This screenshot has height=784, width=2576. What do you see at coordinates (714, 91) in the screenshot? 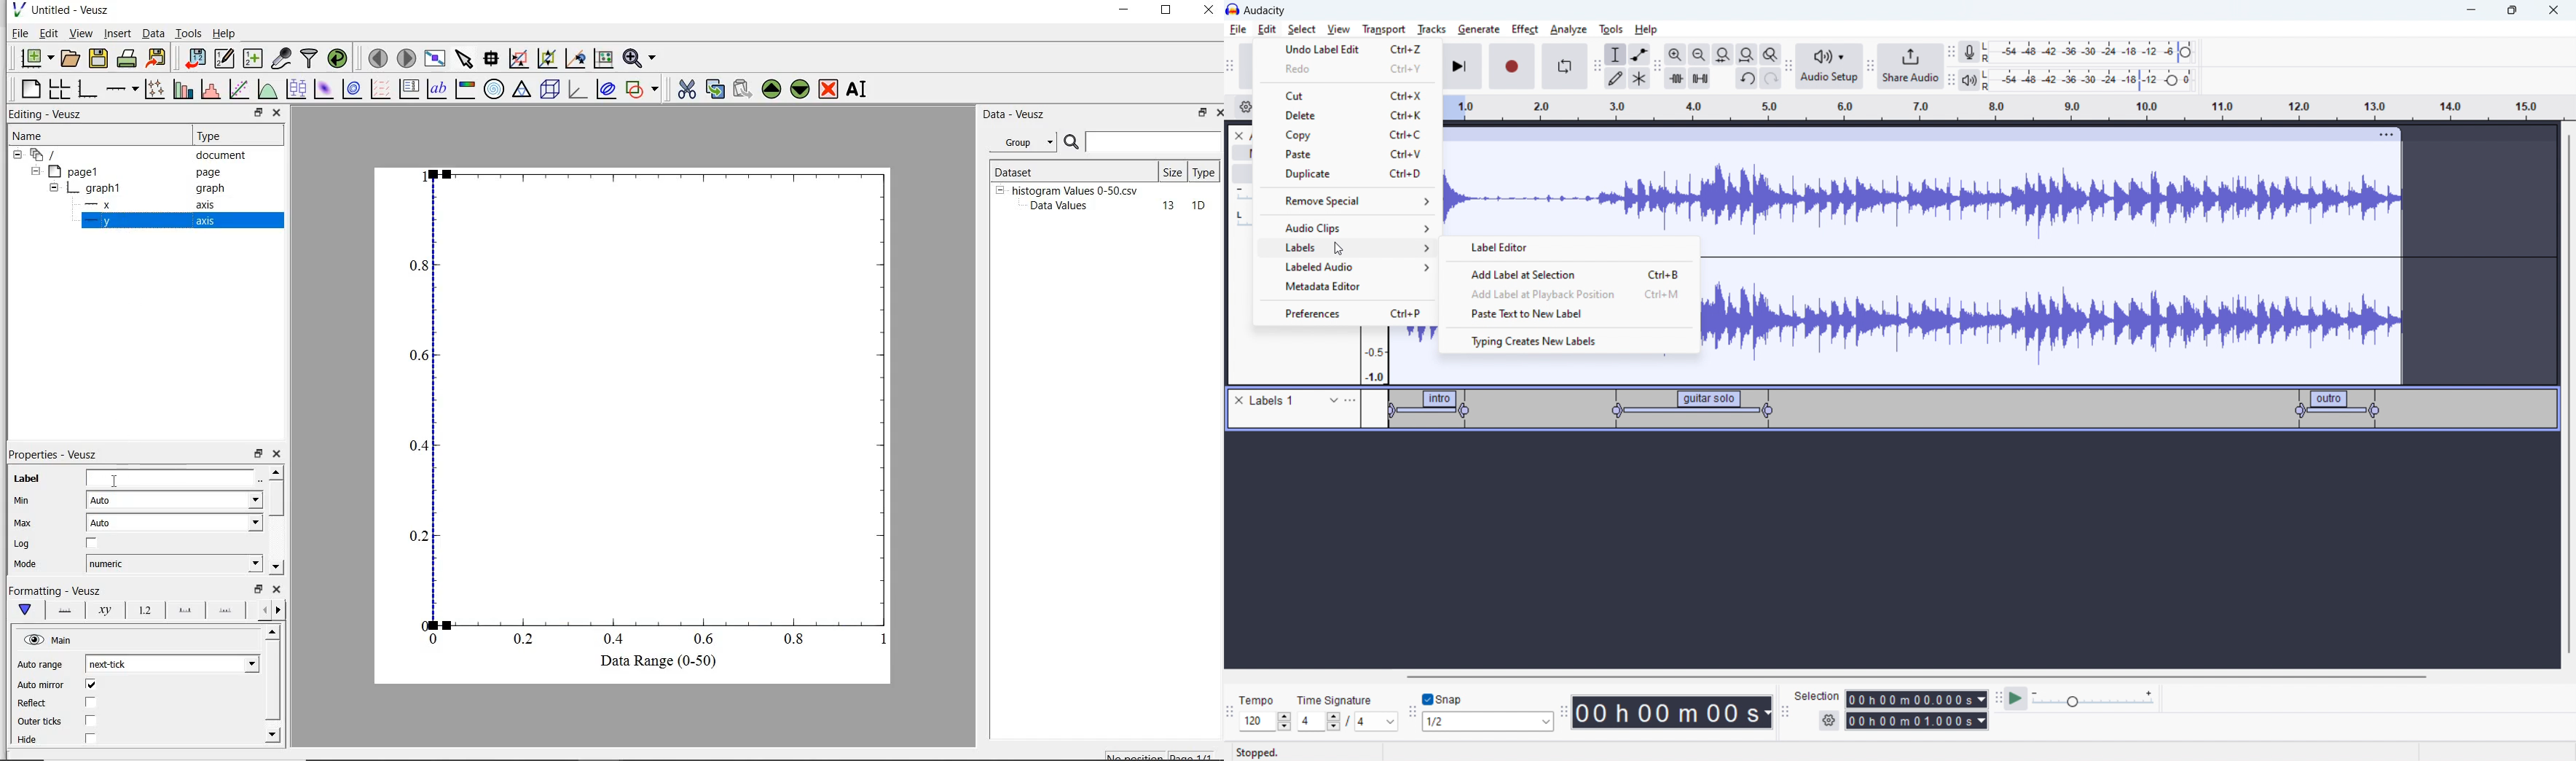
I see `copy the selected widget` at bounding box center [714, 91].